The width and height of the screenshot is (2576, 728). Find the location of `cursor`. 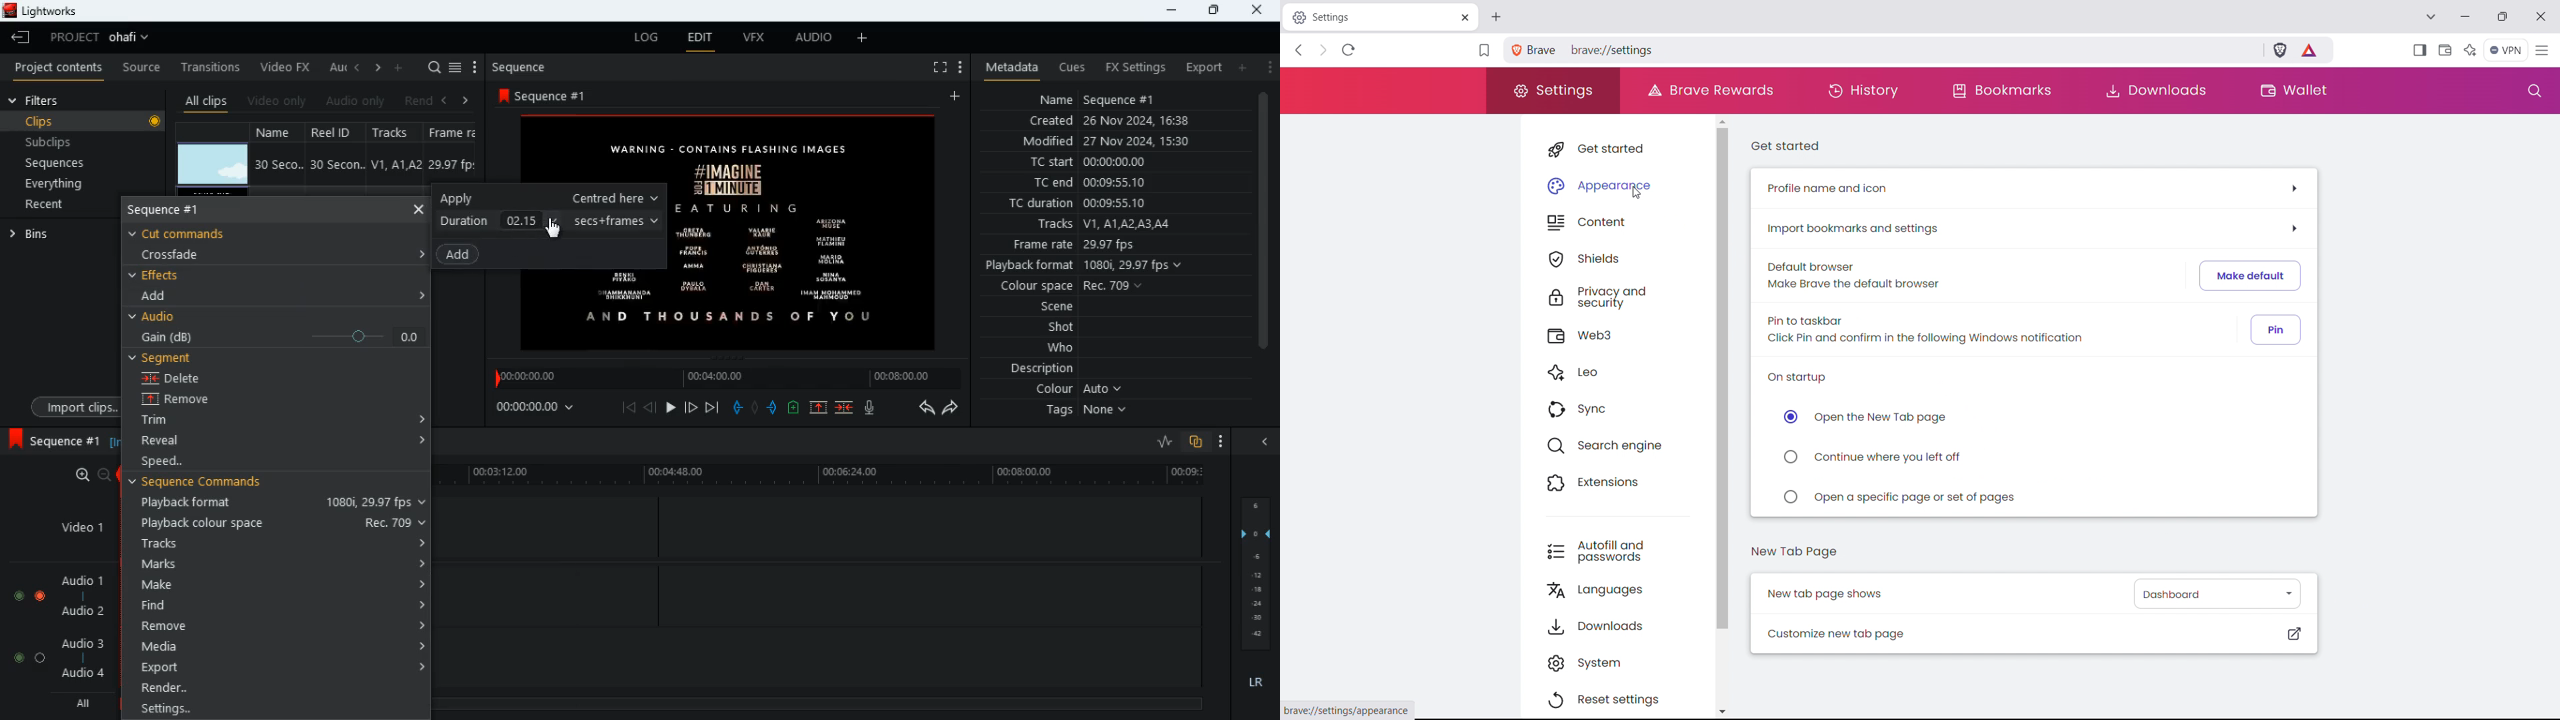

cursor is located at coordinates (556, 230).